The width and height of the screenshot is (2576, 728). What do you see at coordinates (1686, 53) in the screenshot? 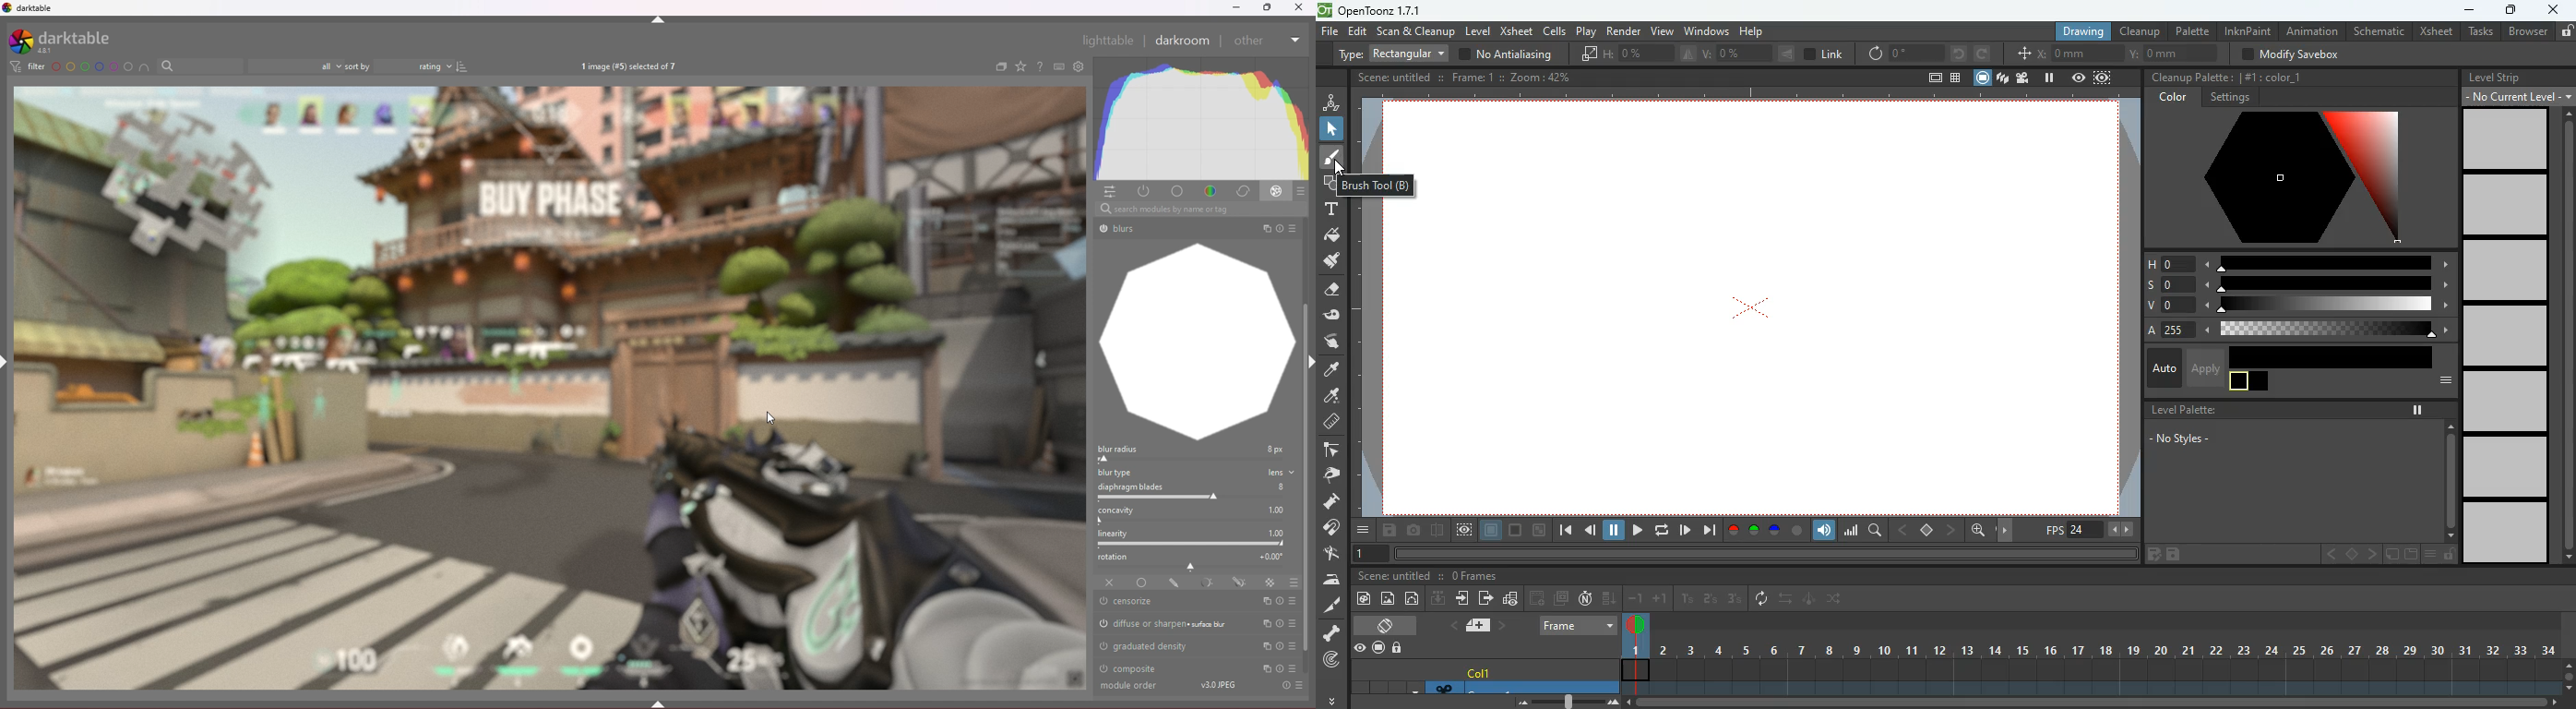
I see `size` at bounding box center [1686, 53].